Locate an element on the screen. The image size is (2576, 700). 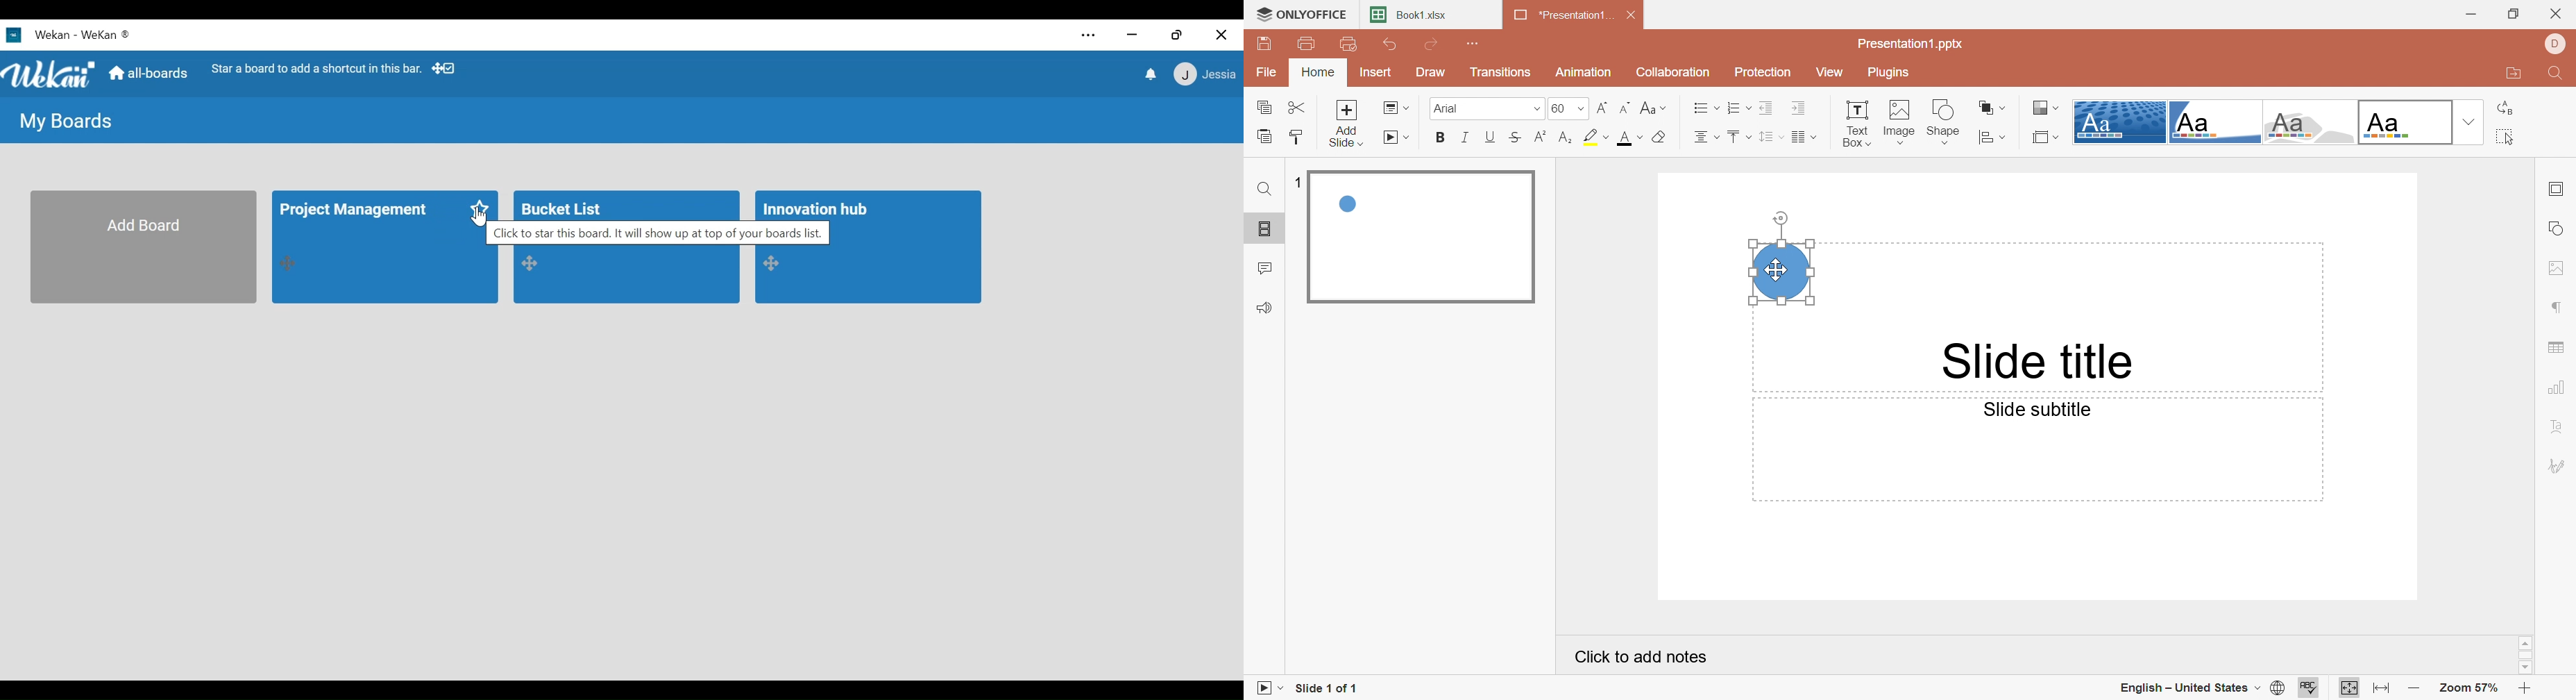
Toggle Desktop drag handle is located at coordinates (446, 69).